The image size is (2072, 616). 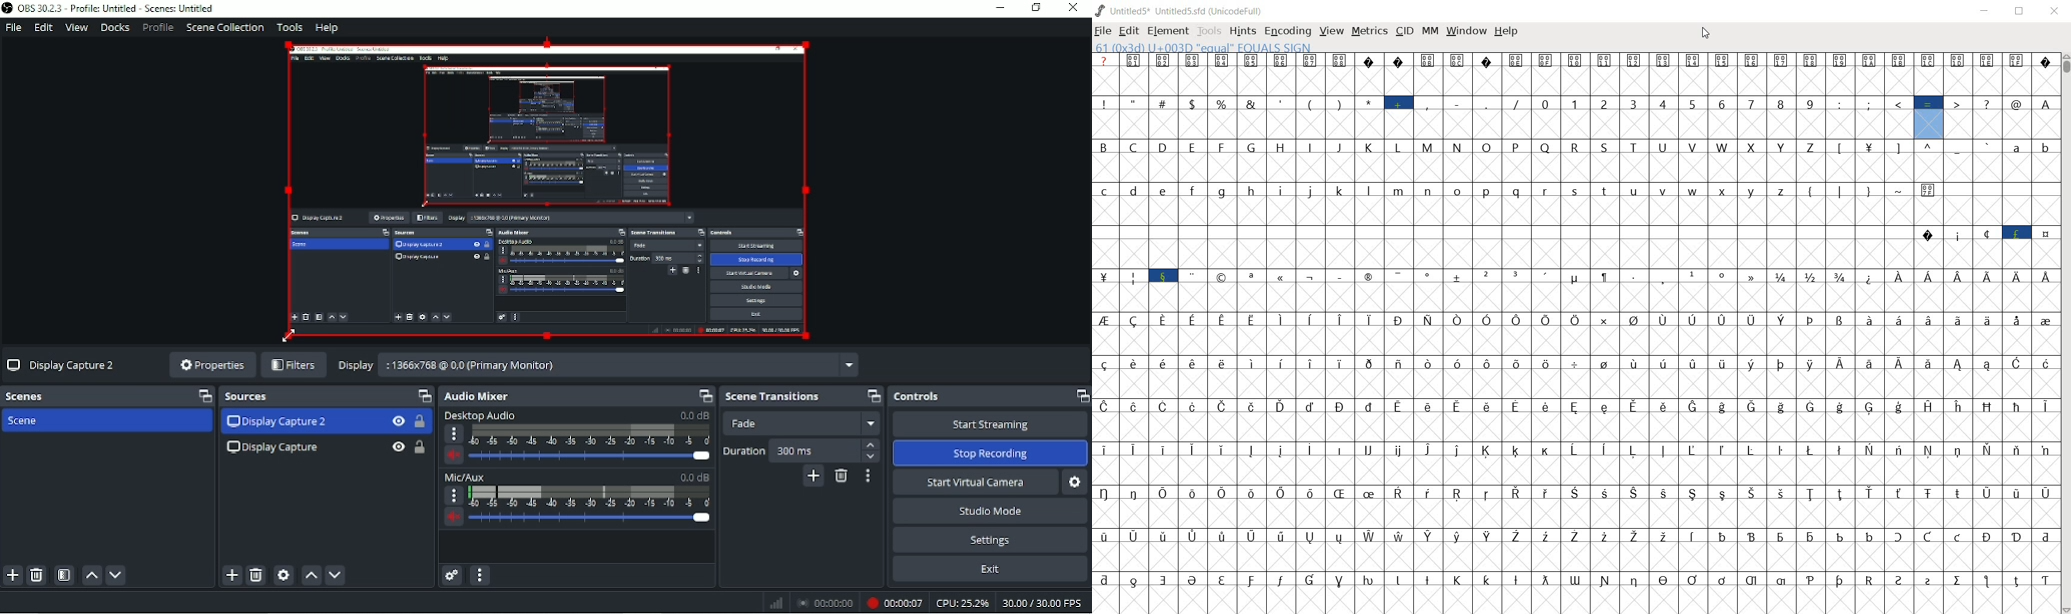 What do you see at coordinates (786, 450) in the screenshot?
I see `Duration 300 ms` at bounding box center [786, 450].